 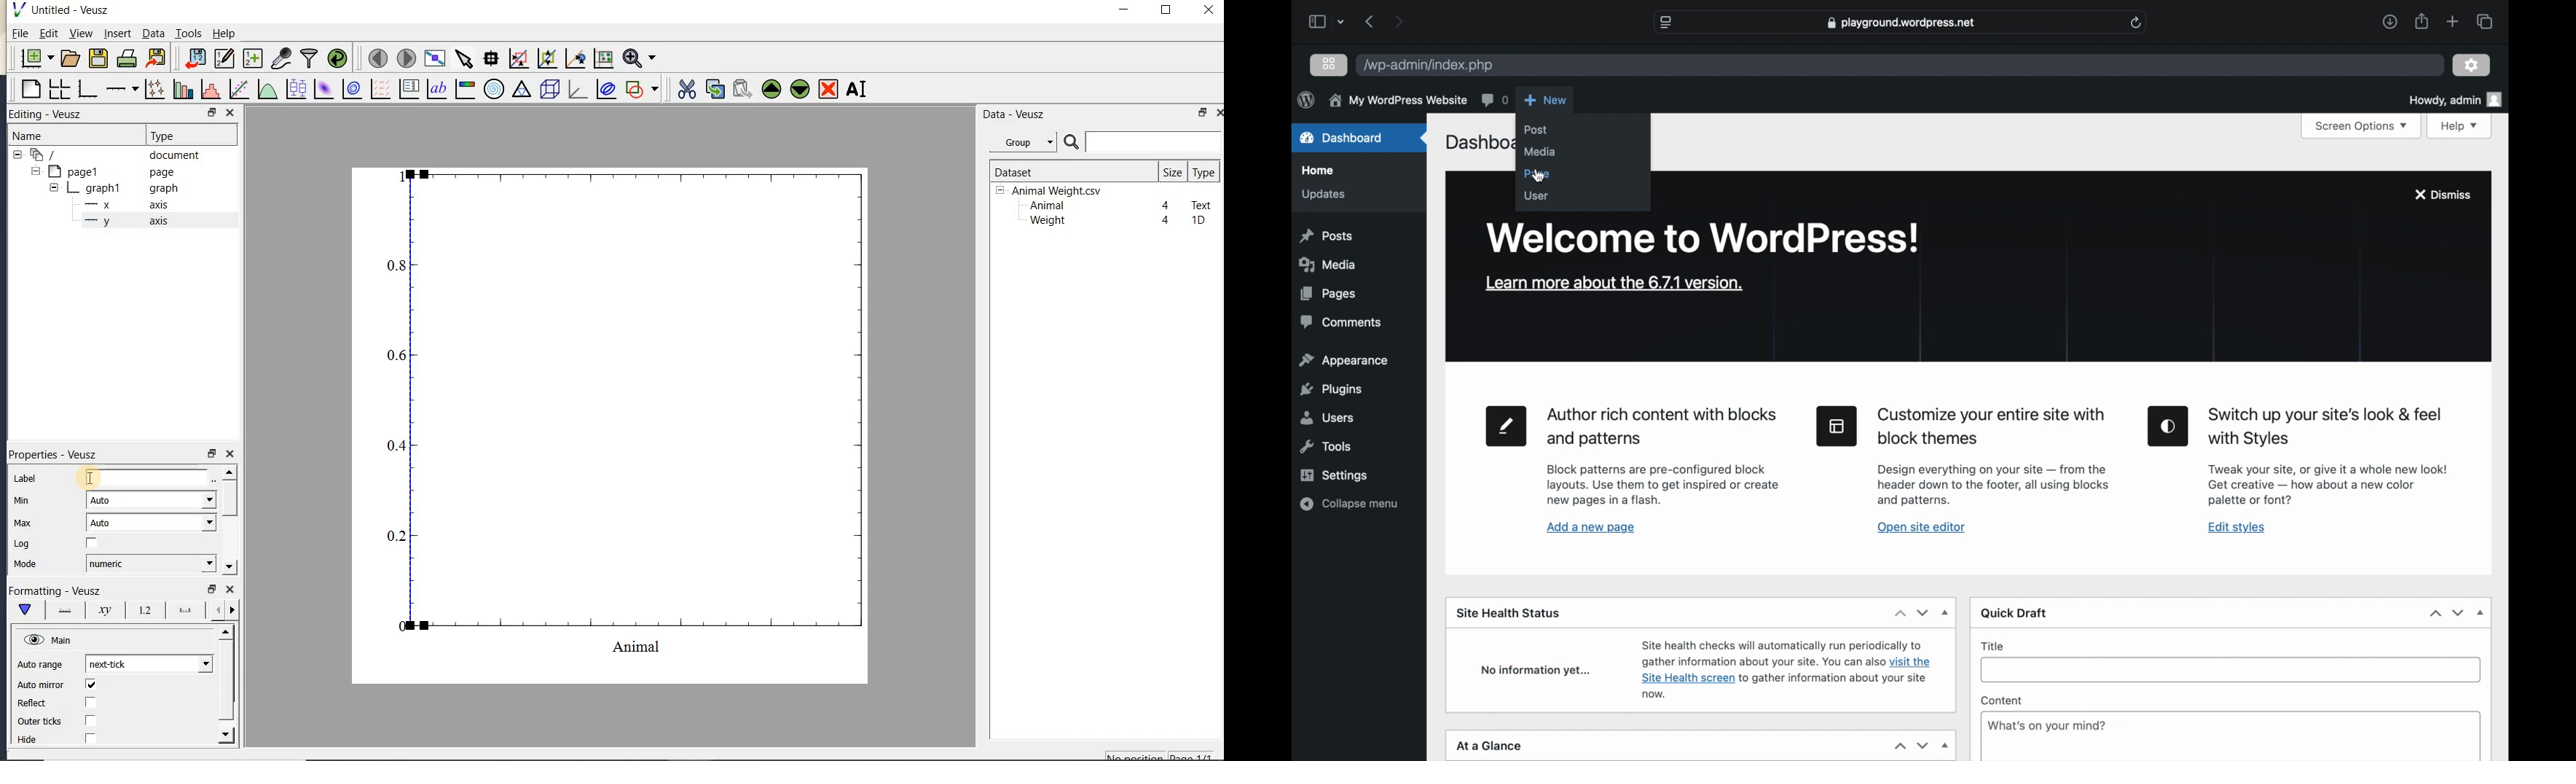 I want to click on user, so click(x=1537, y=196).